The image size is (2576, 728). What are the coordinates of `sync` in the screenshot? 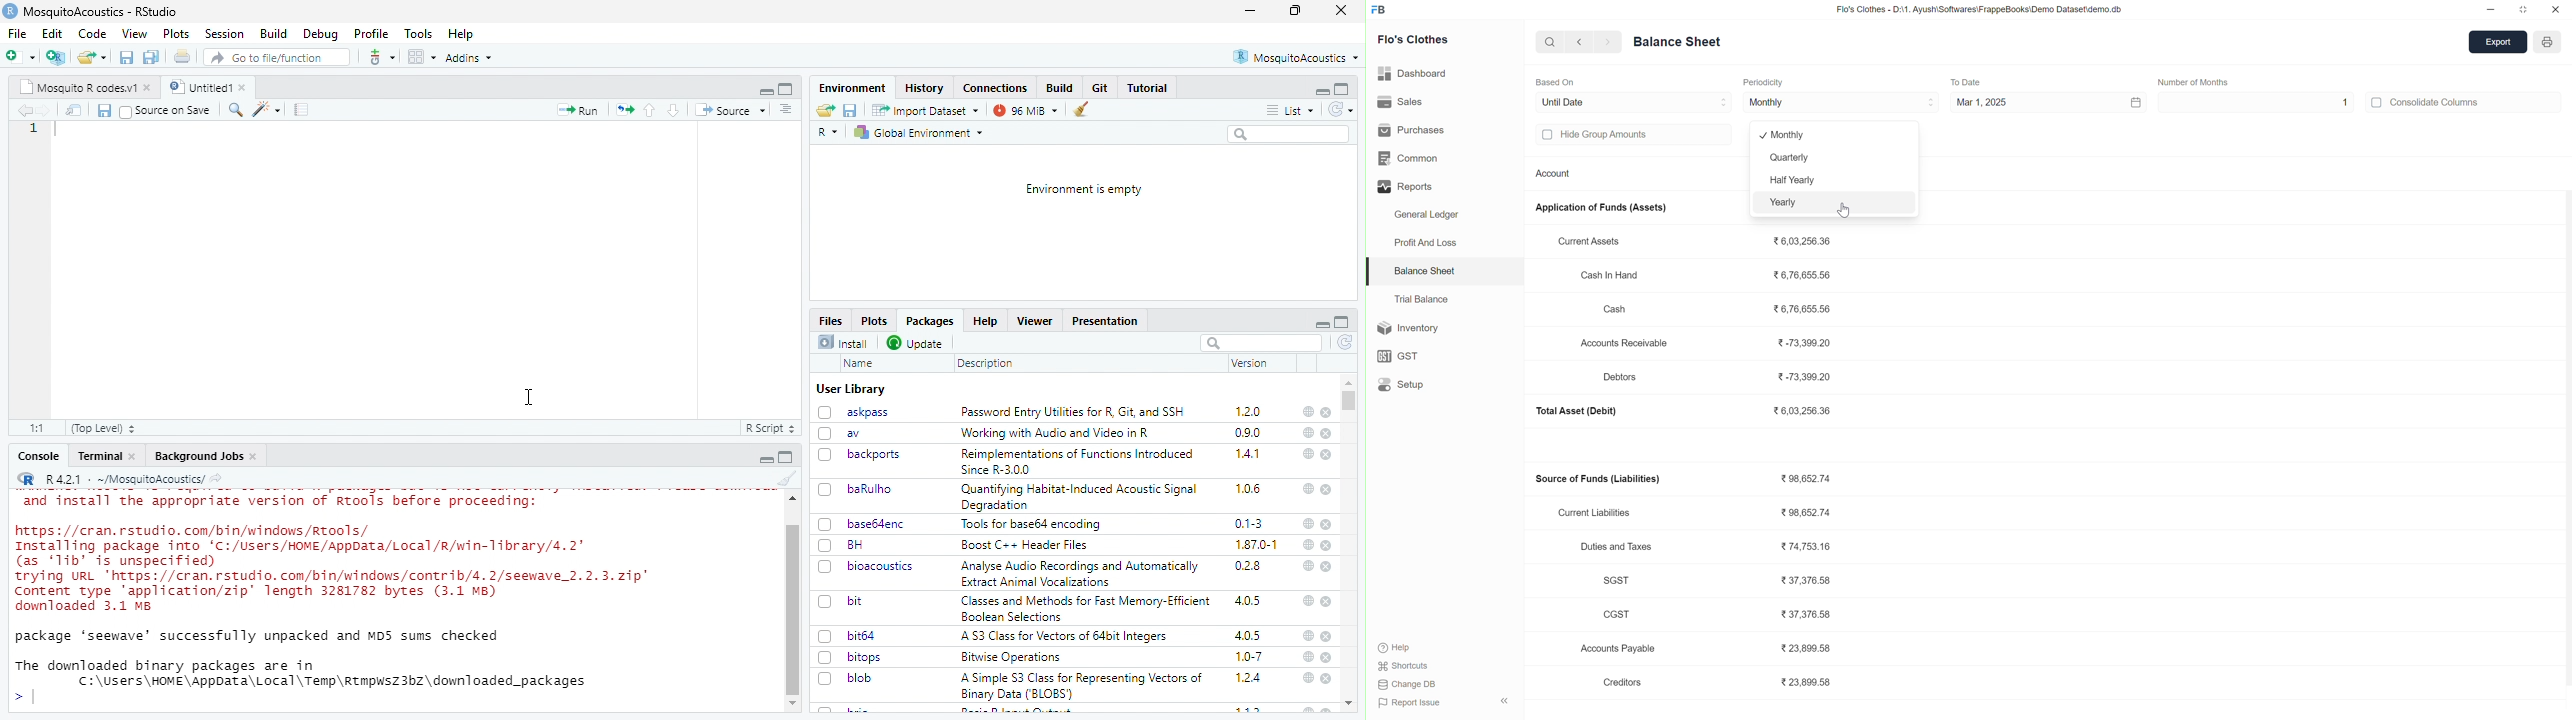 It's located at (1340, 110).